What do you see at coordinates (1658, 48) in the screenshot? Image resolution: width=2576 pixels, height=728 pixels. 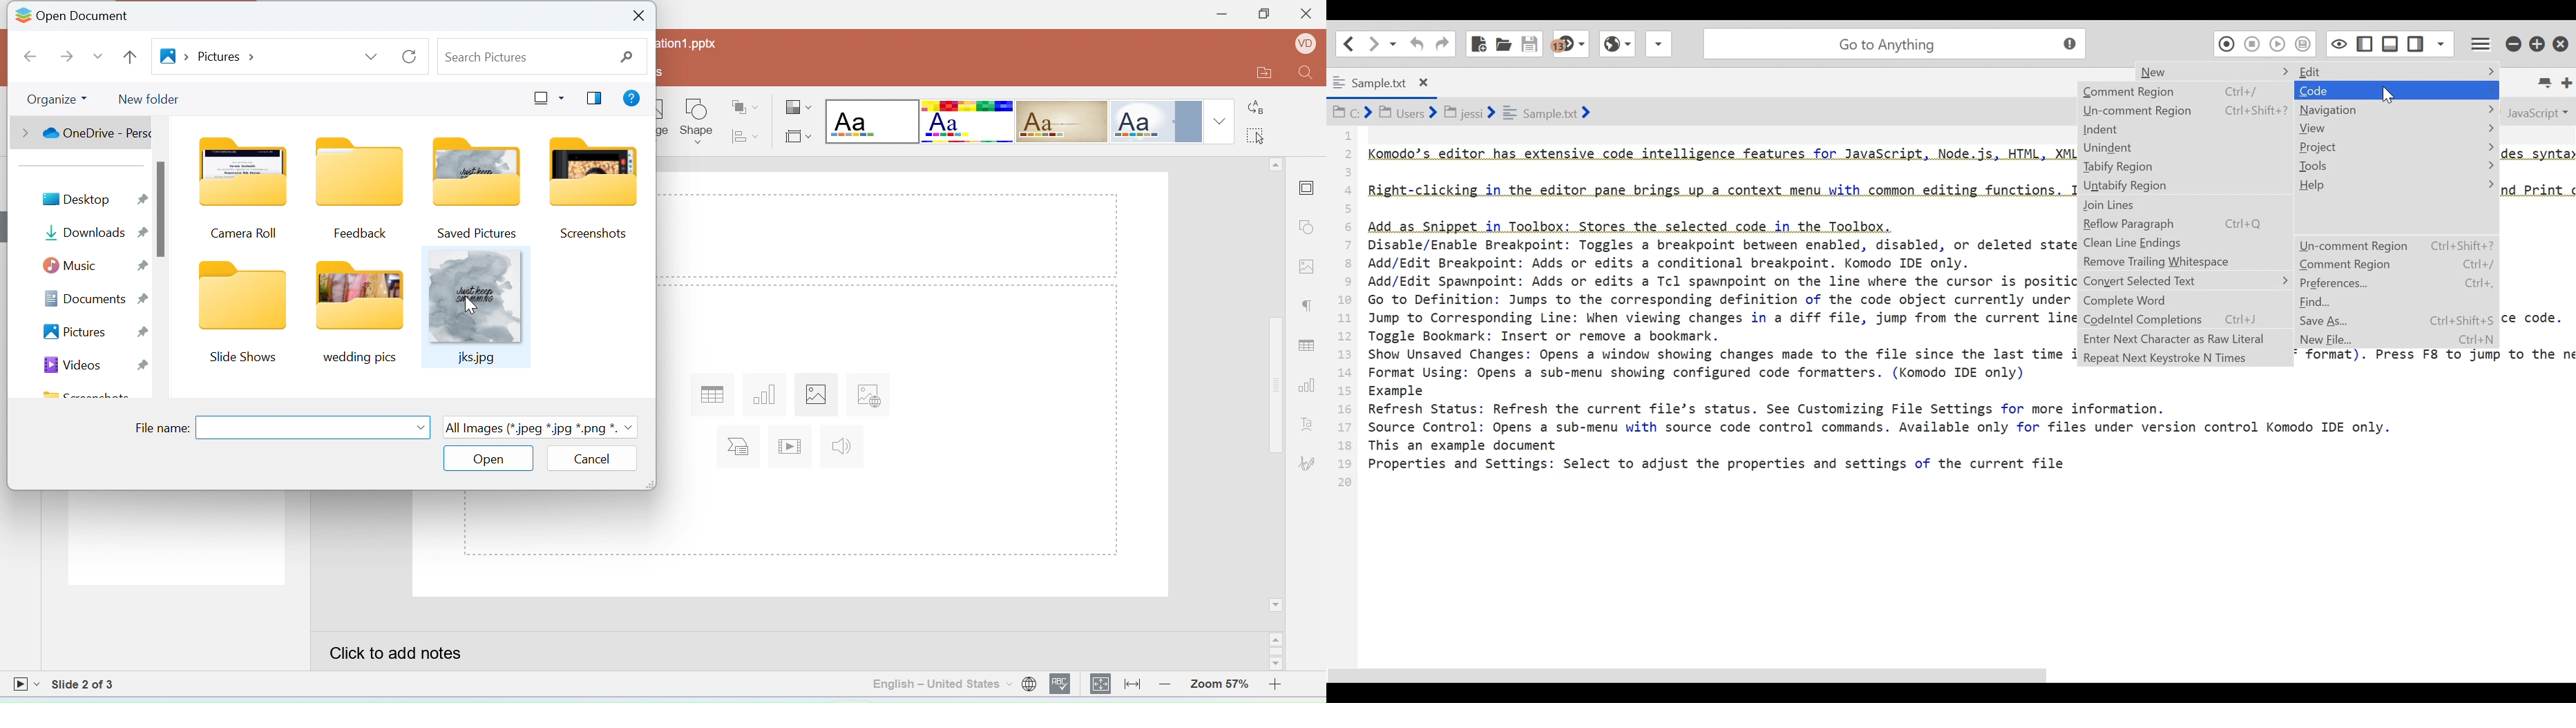 I see `dropdown` at bounding box center [1658, 48].